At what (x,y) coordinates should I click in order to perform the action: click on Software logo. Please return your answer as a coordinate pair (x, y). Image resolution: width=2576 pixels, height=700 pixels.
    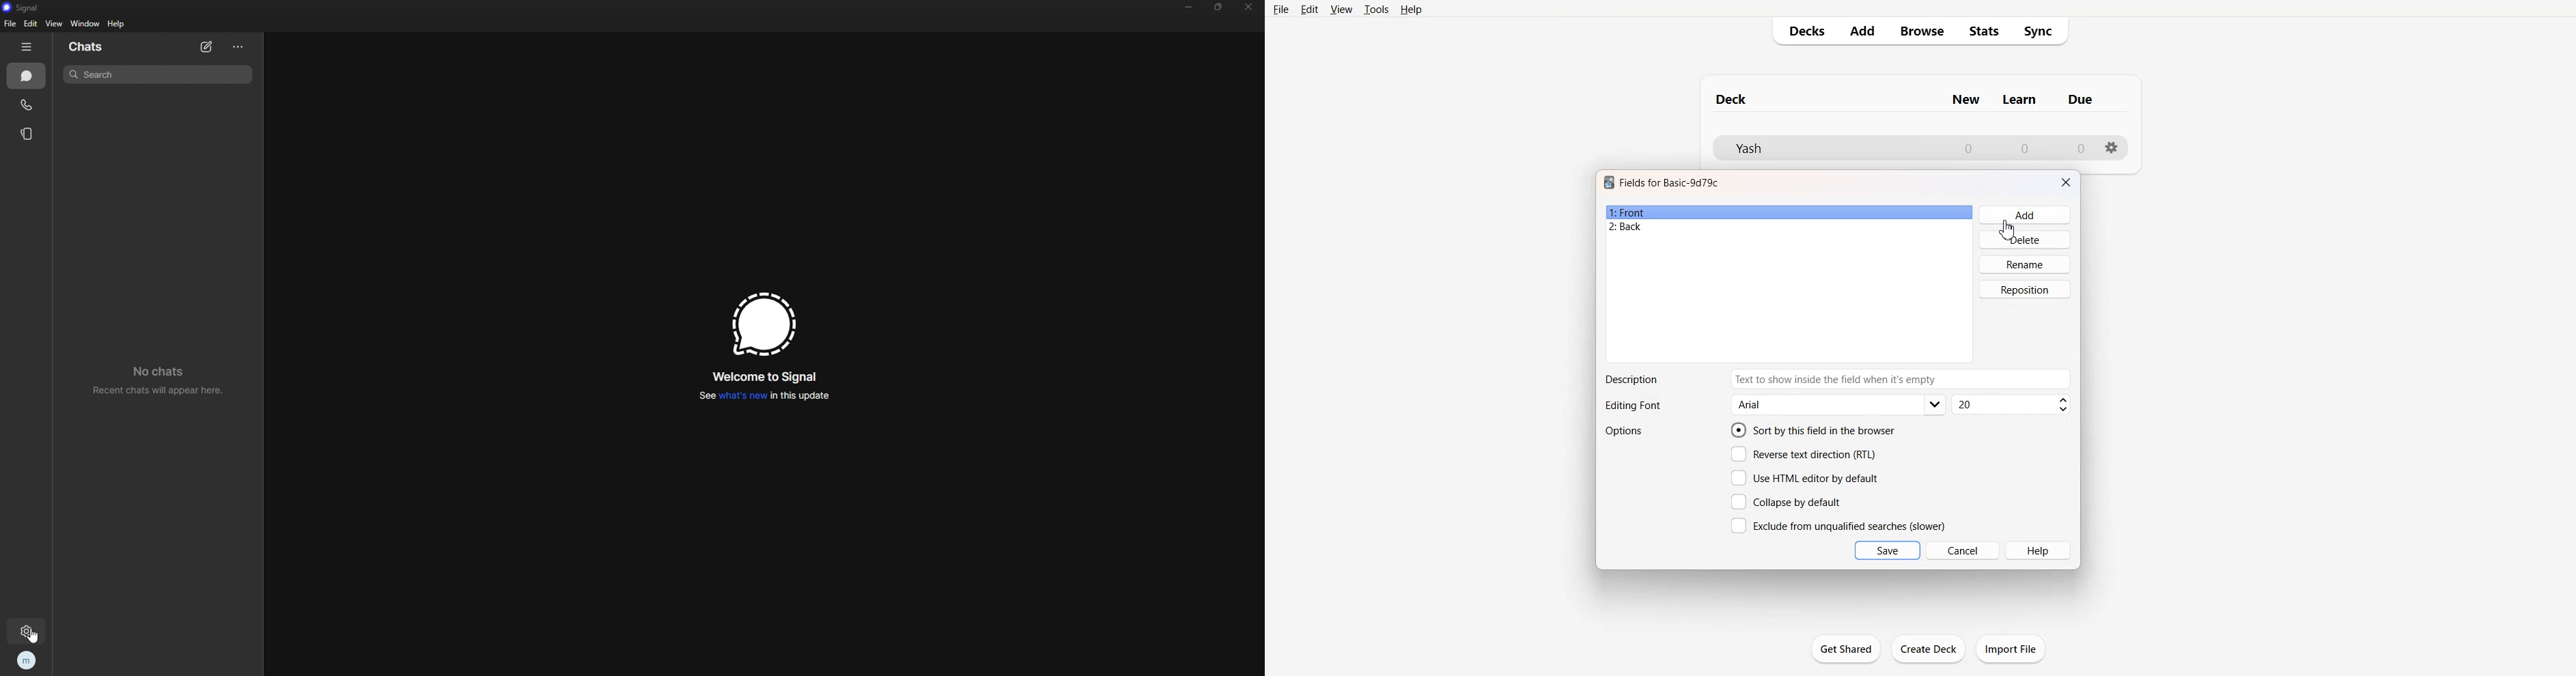
    Looking at the image, I should click on (1609, 182).